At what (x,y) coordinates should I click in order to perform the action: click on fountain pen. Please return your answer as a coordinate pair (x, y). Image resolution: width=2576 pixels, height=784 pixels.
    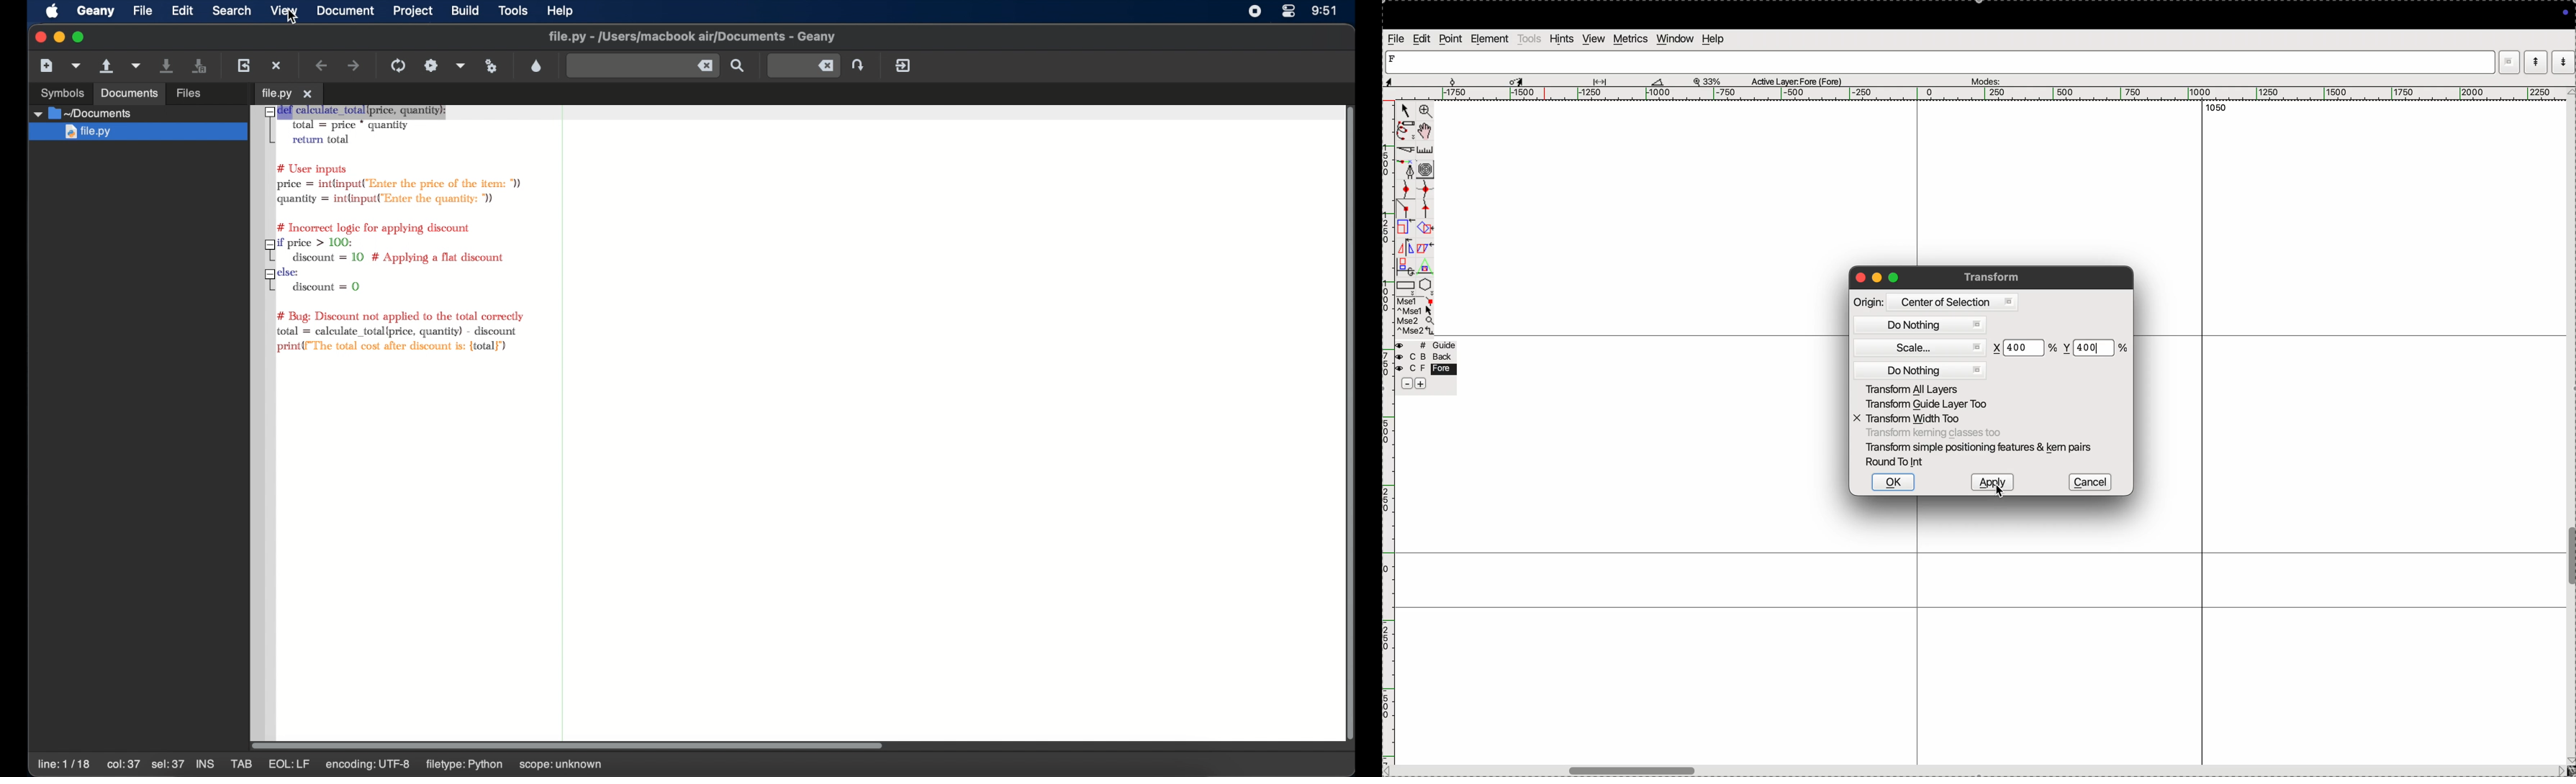
    Looking at the image, I should click on (1410, 170).